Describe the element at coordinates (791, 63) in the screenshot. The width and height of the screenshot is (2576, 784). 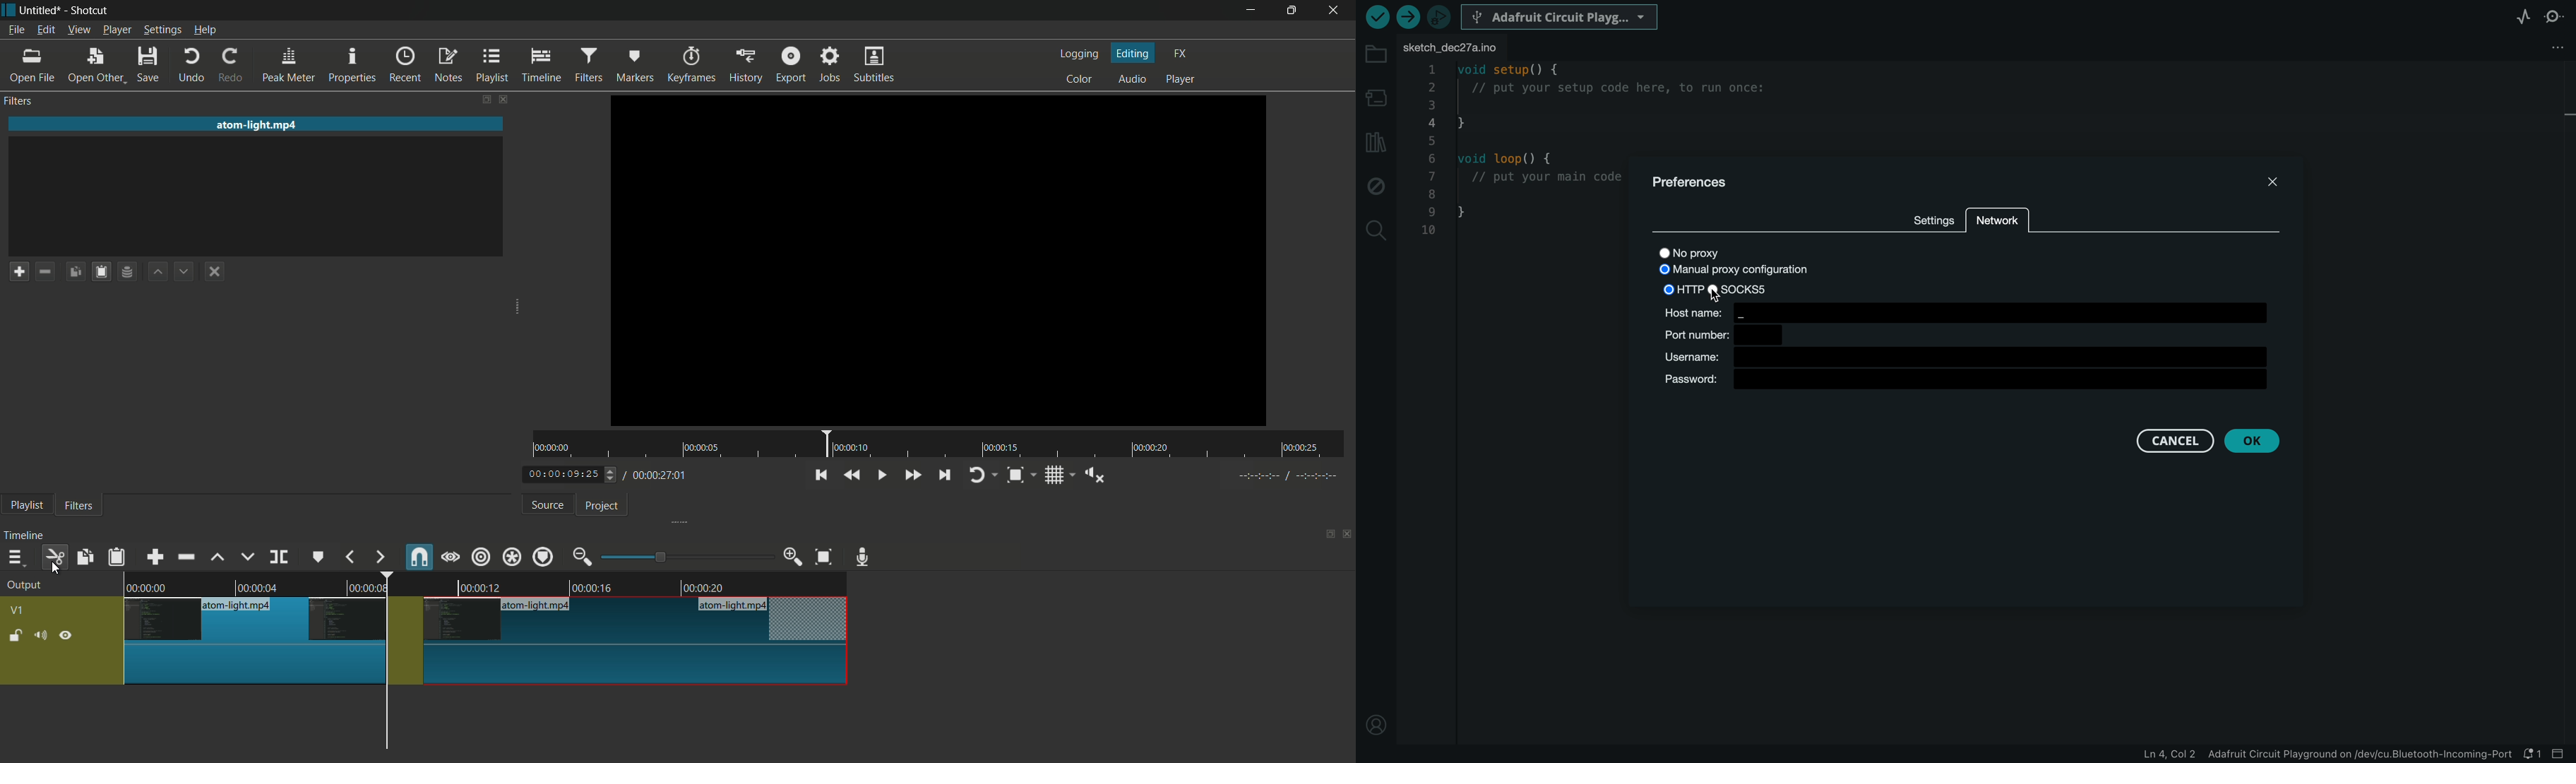
I see `export` at that location.